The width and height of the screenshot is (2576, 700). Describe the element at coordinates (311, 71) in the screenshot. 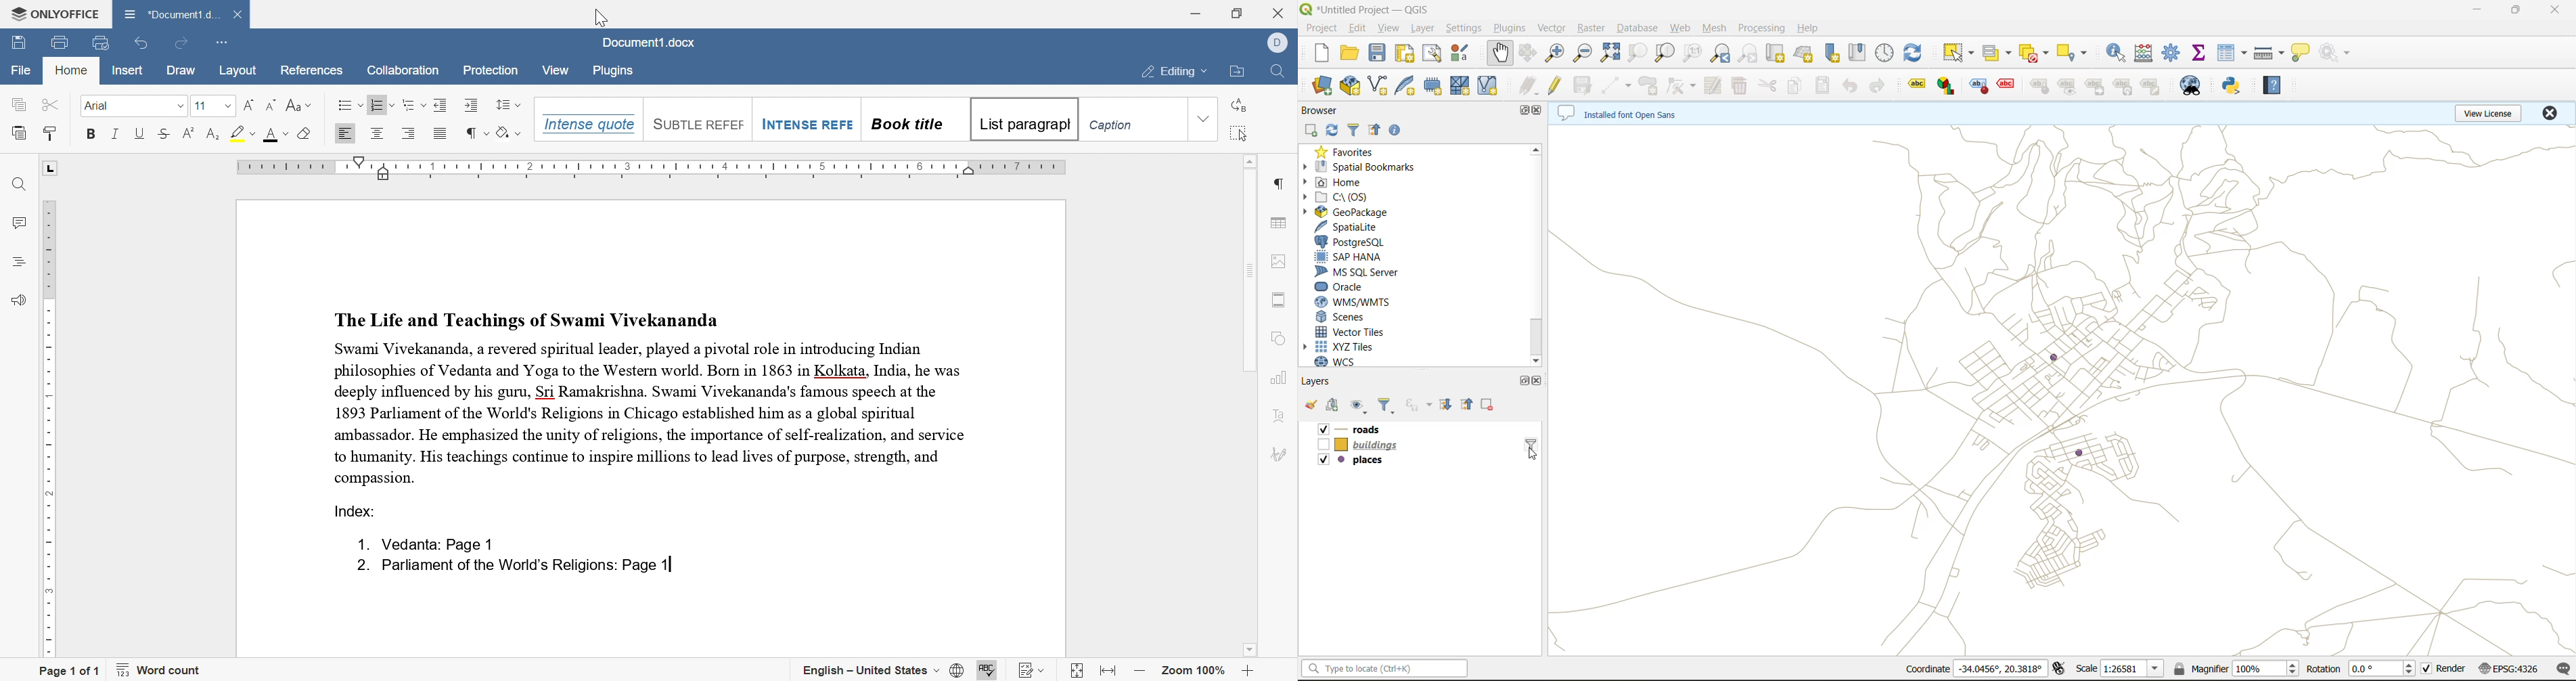

I see `references` at that location.